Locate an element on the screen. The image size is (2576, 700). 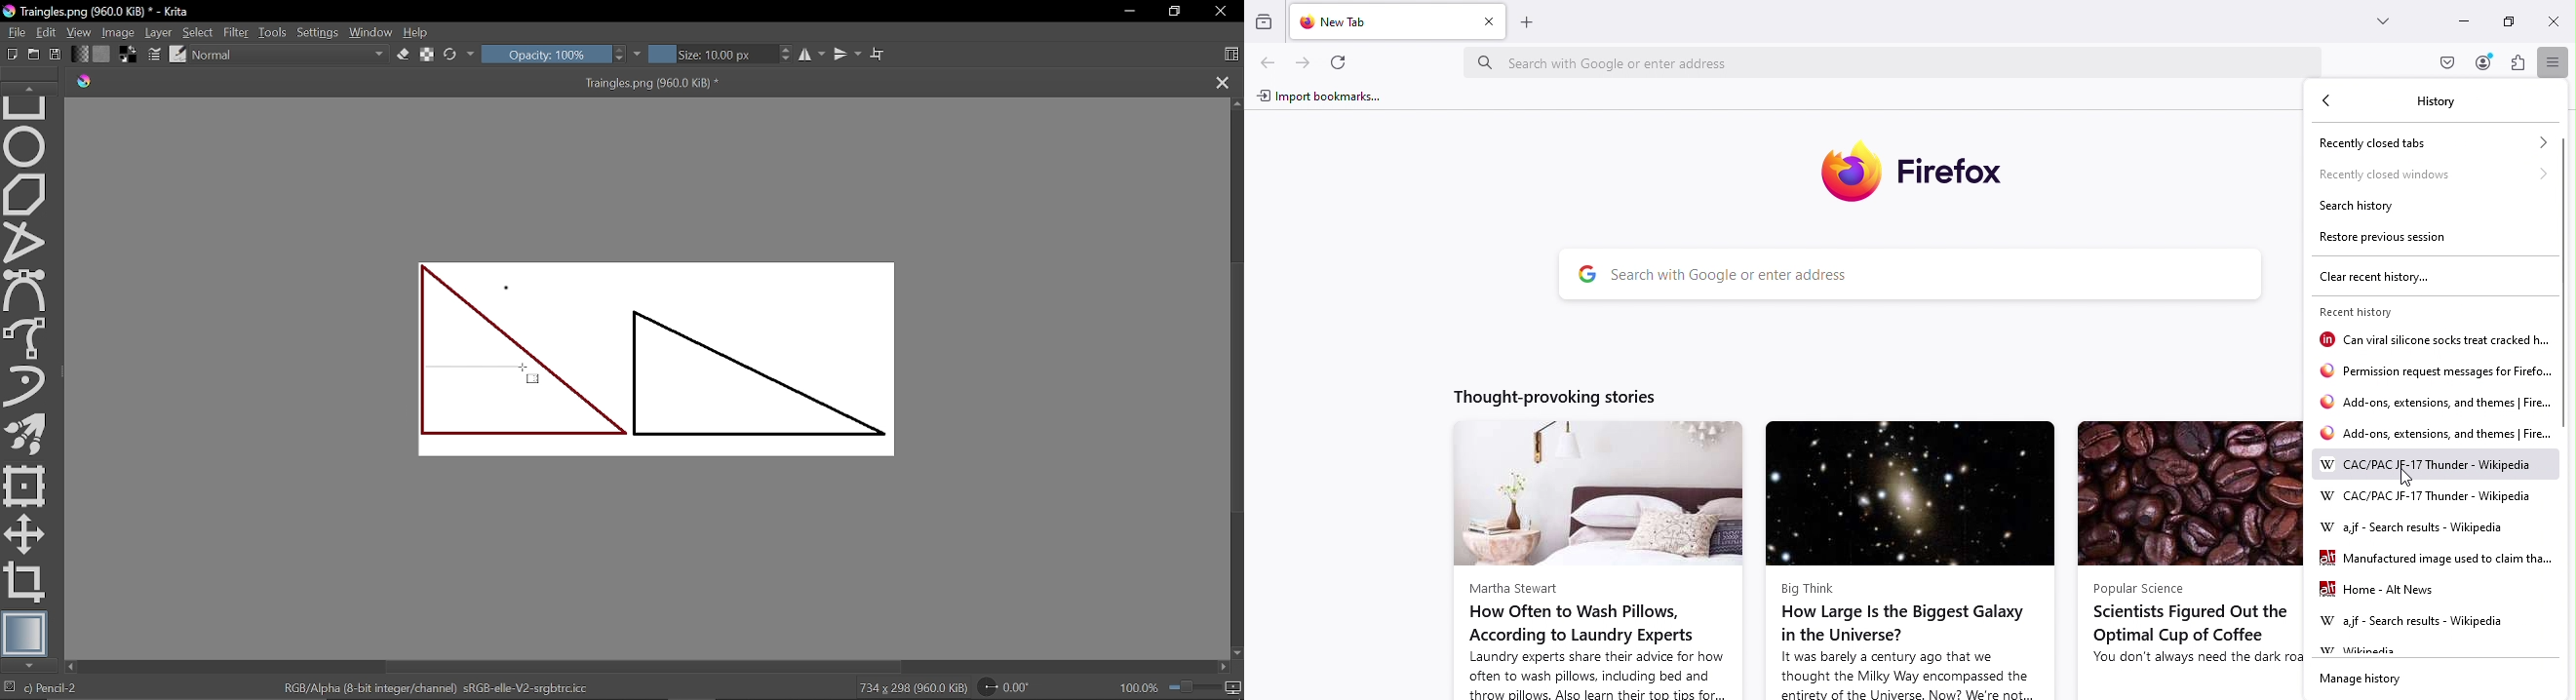
Horizontal scrollbar is located at coordinates (645, 667).